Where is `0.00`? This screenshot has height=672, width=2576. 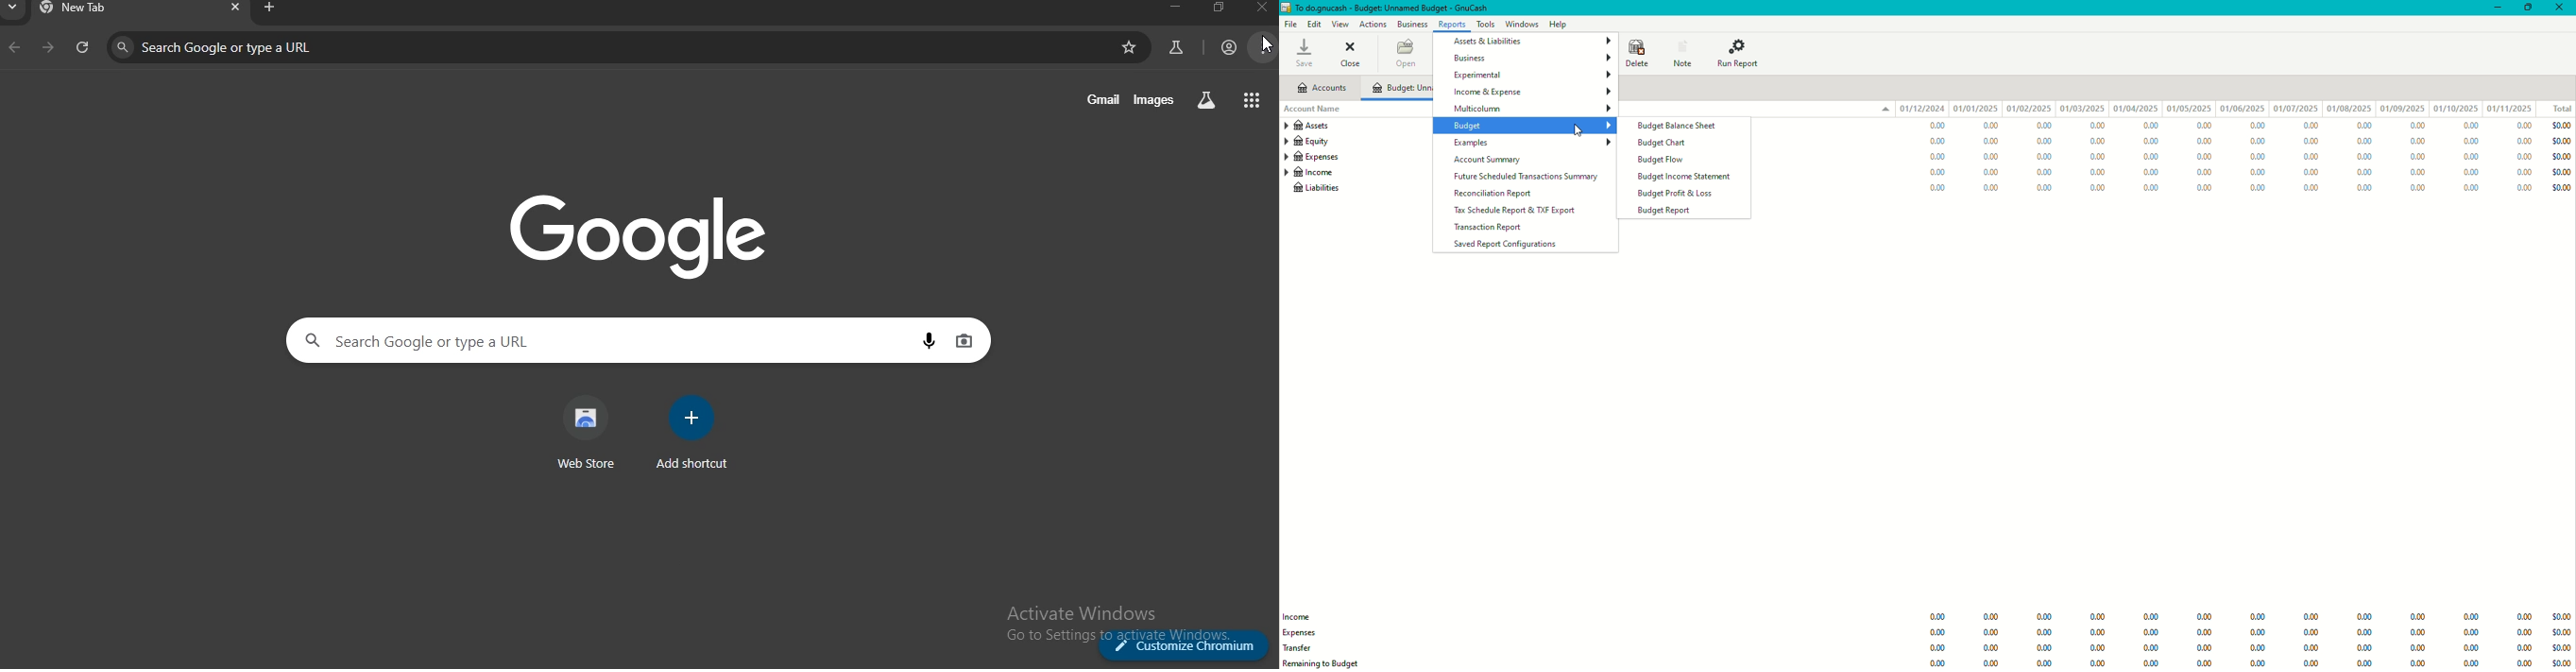 0.00 is located at coordinates (2365, 173).